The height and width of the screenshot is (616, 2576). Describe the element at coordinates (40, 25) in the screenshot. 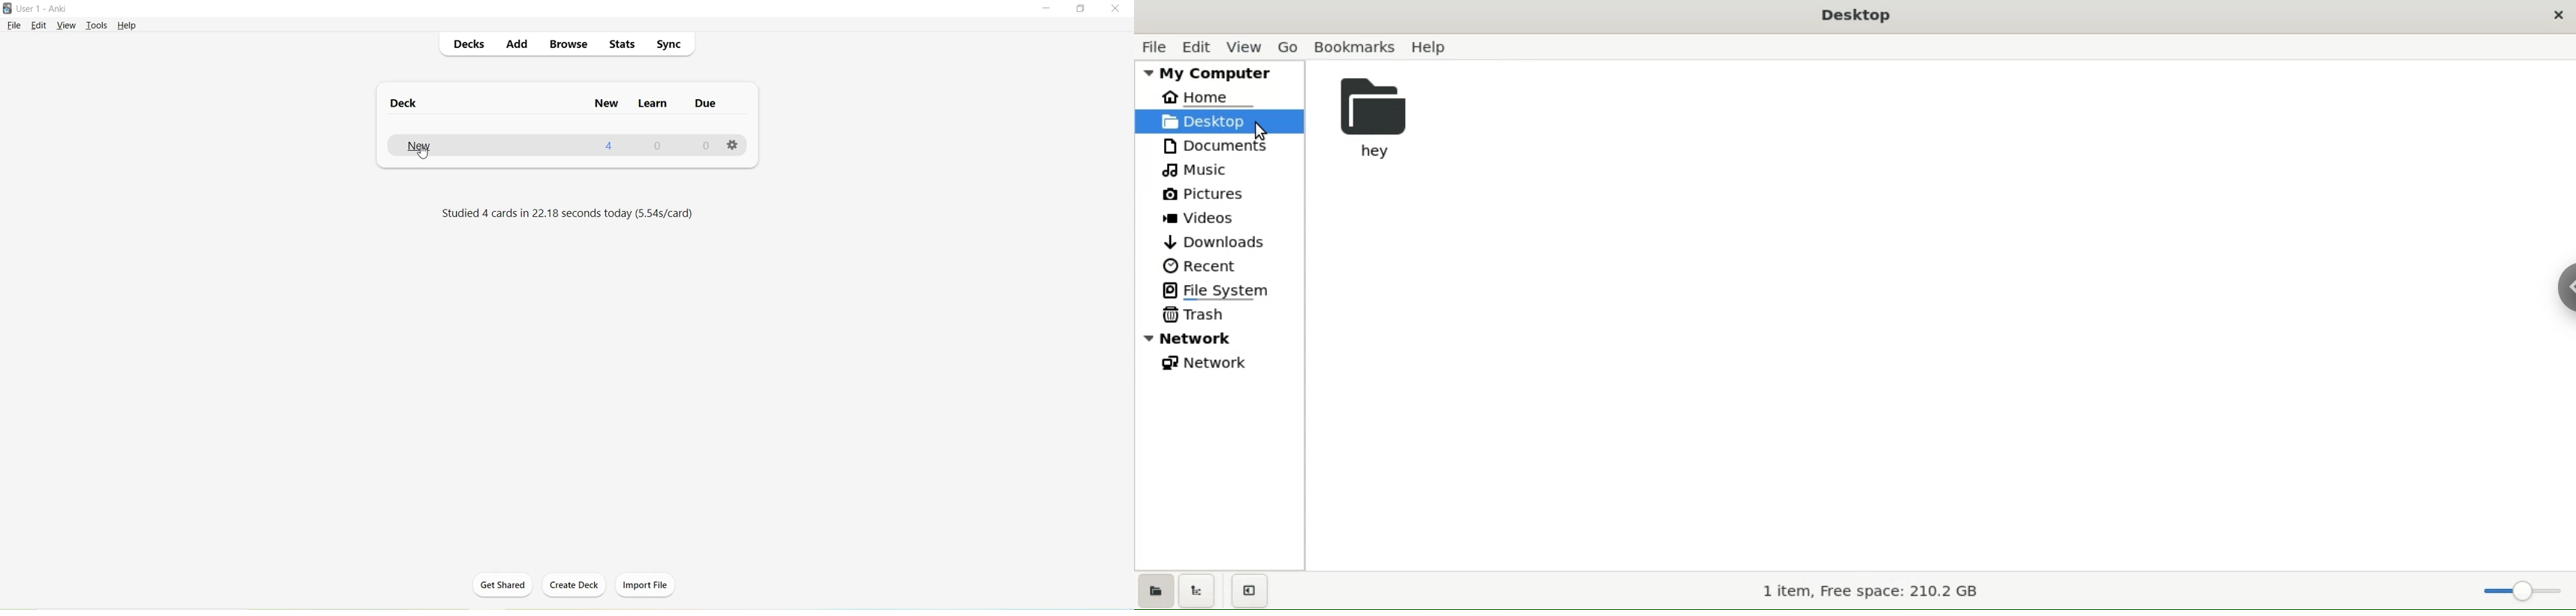

I see `Edit` at that location.